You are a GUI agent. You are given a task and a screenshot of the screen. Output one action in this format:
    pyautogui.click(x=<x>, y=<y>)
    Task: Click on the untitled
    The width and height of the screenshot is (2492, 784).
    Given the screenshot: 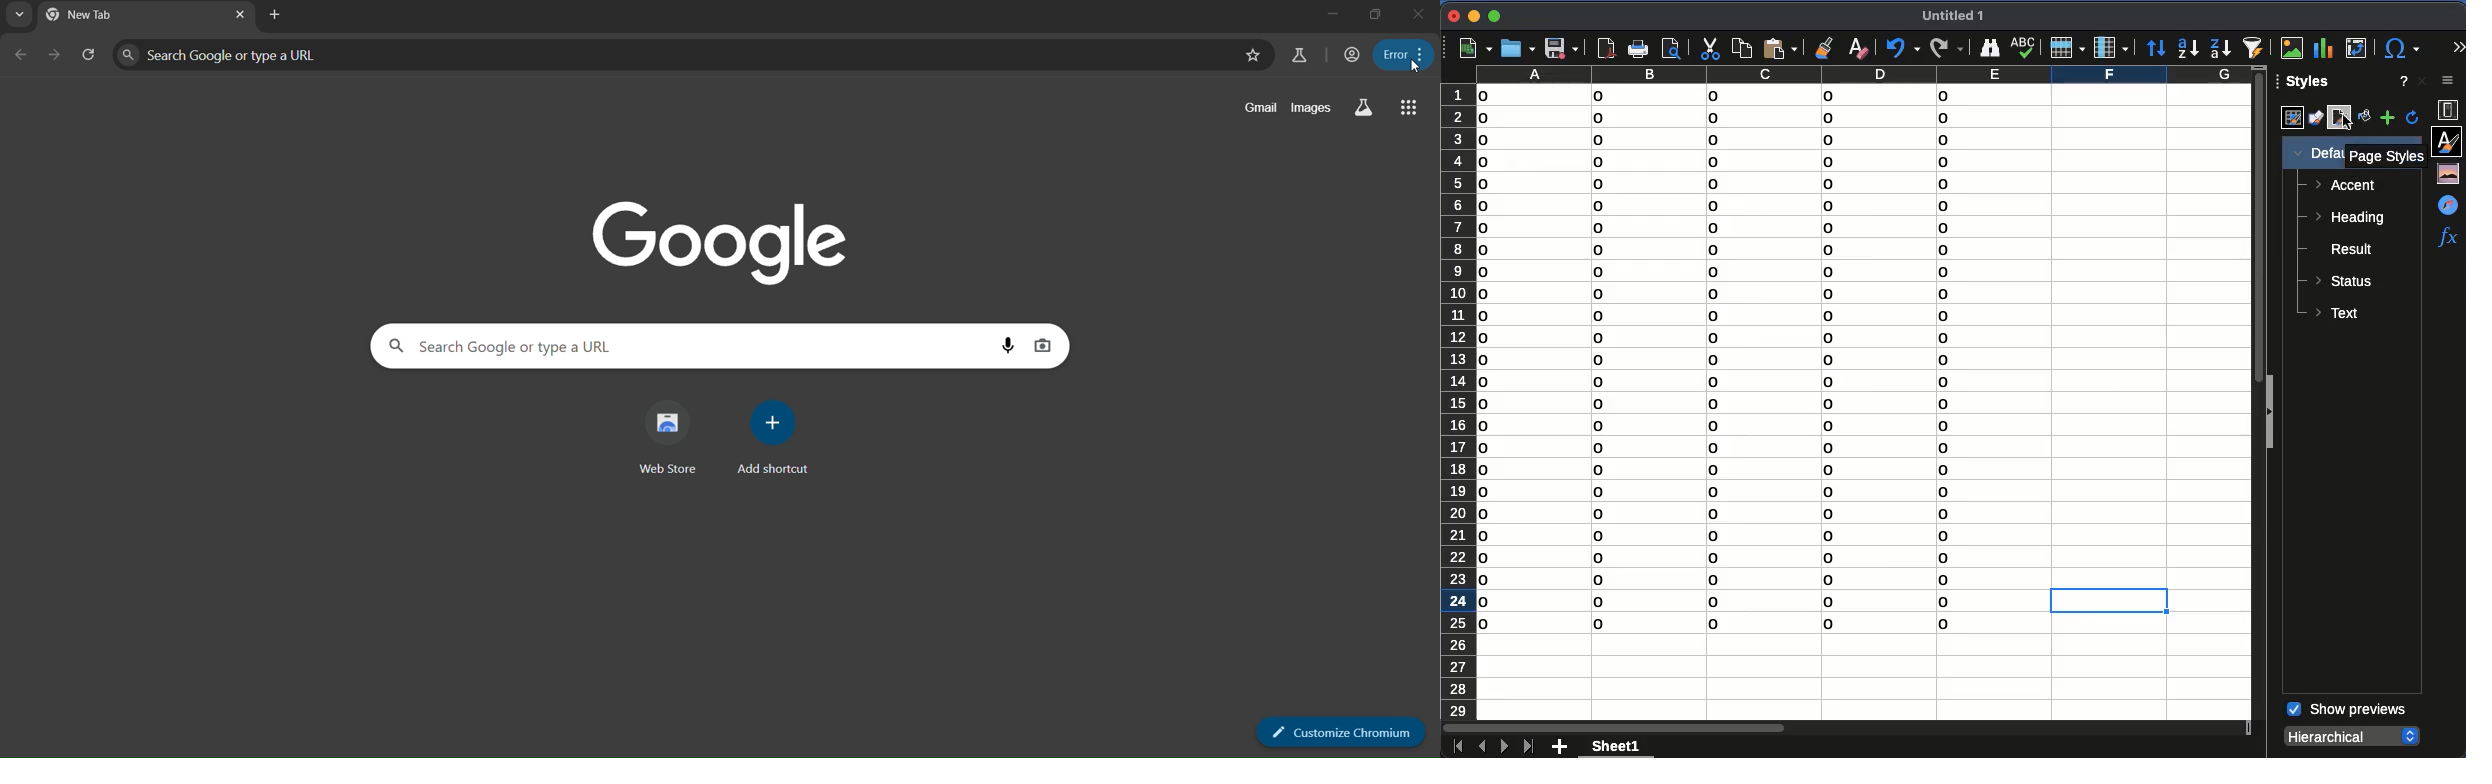 What is the action you would take?
    pyautogui.click(x=1957, y=17)
    